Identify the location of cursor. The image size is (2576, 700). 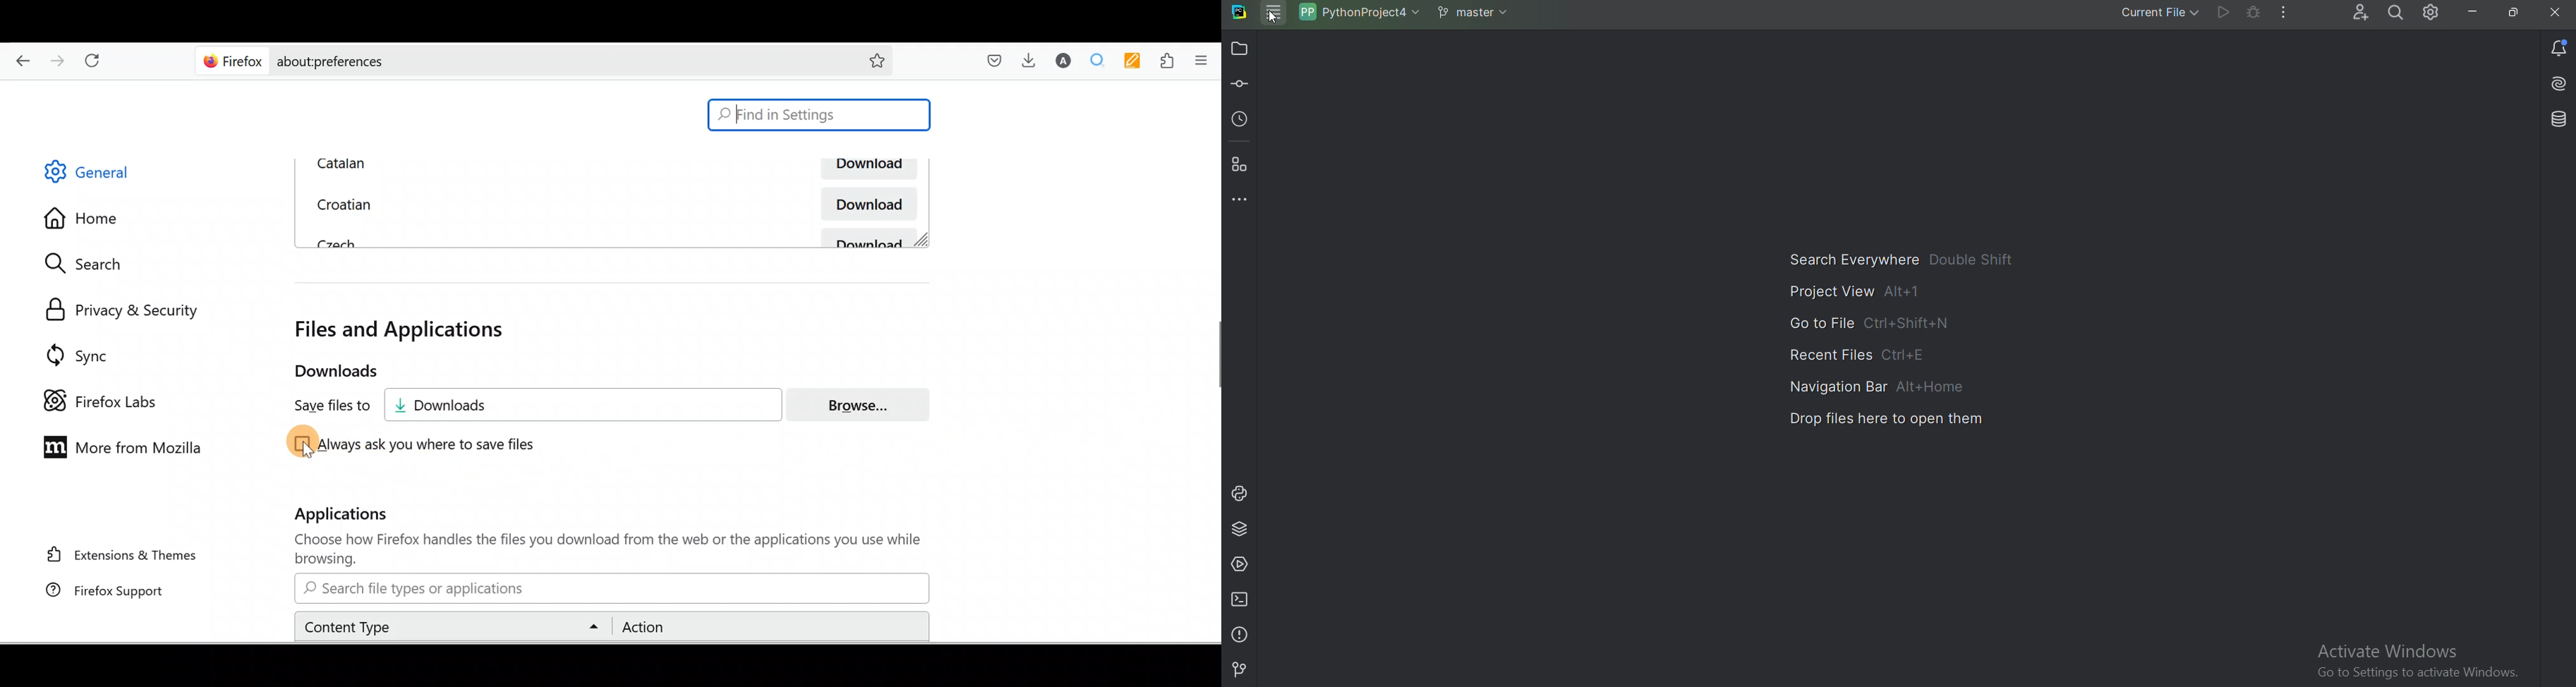
(309, 452).